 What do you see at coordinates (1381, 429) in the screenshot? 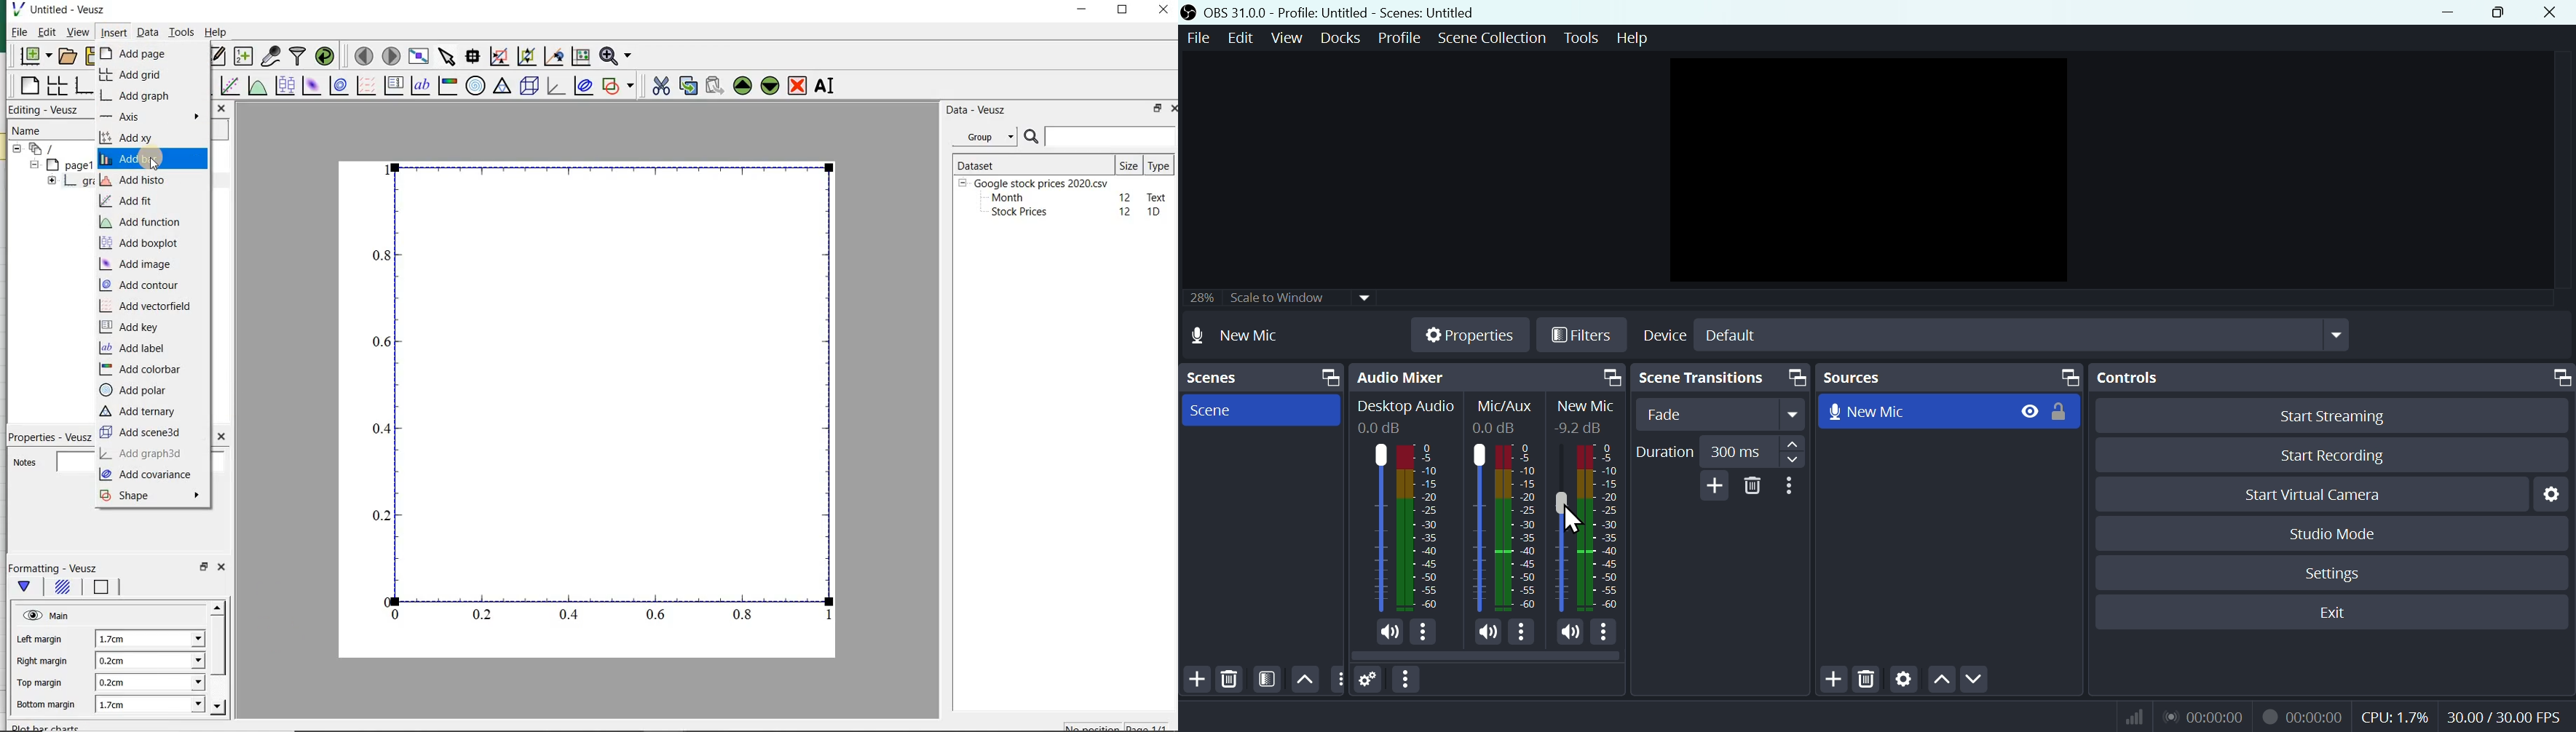
I see `0.0dB` at bounding box center [1381, 429].